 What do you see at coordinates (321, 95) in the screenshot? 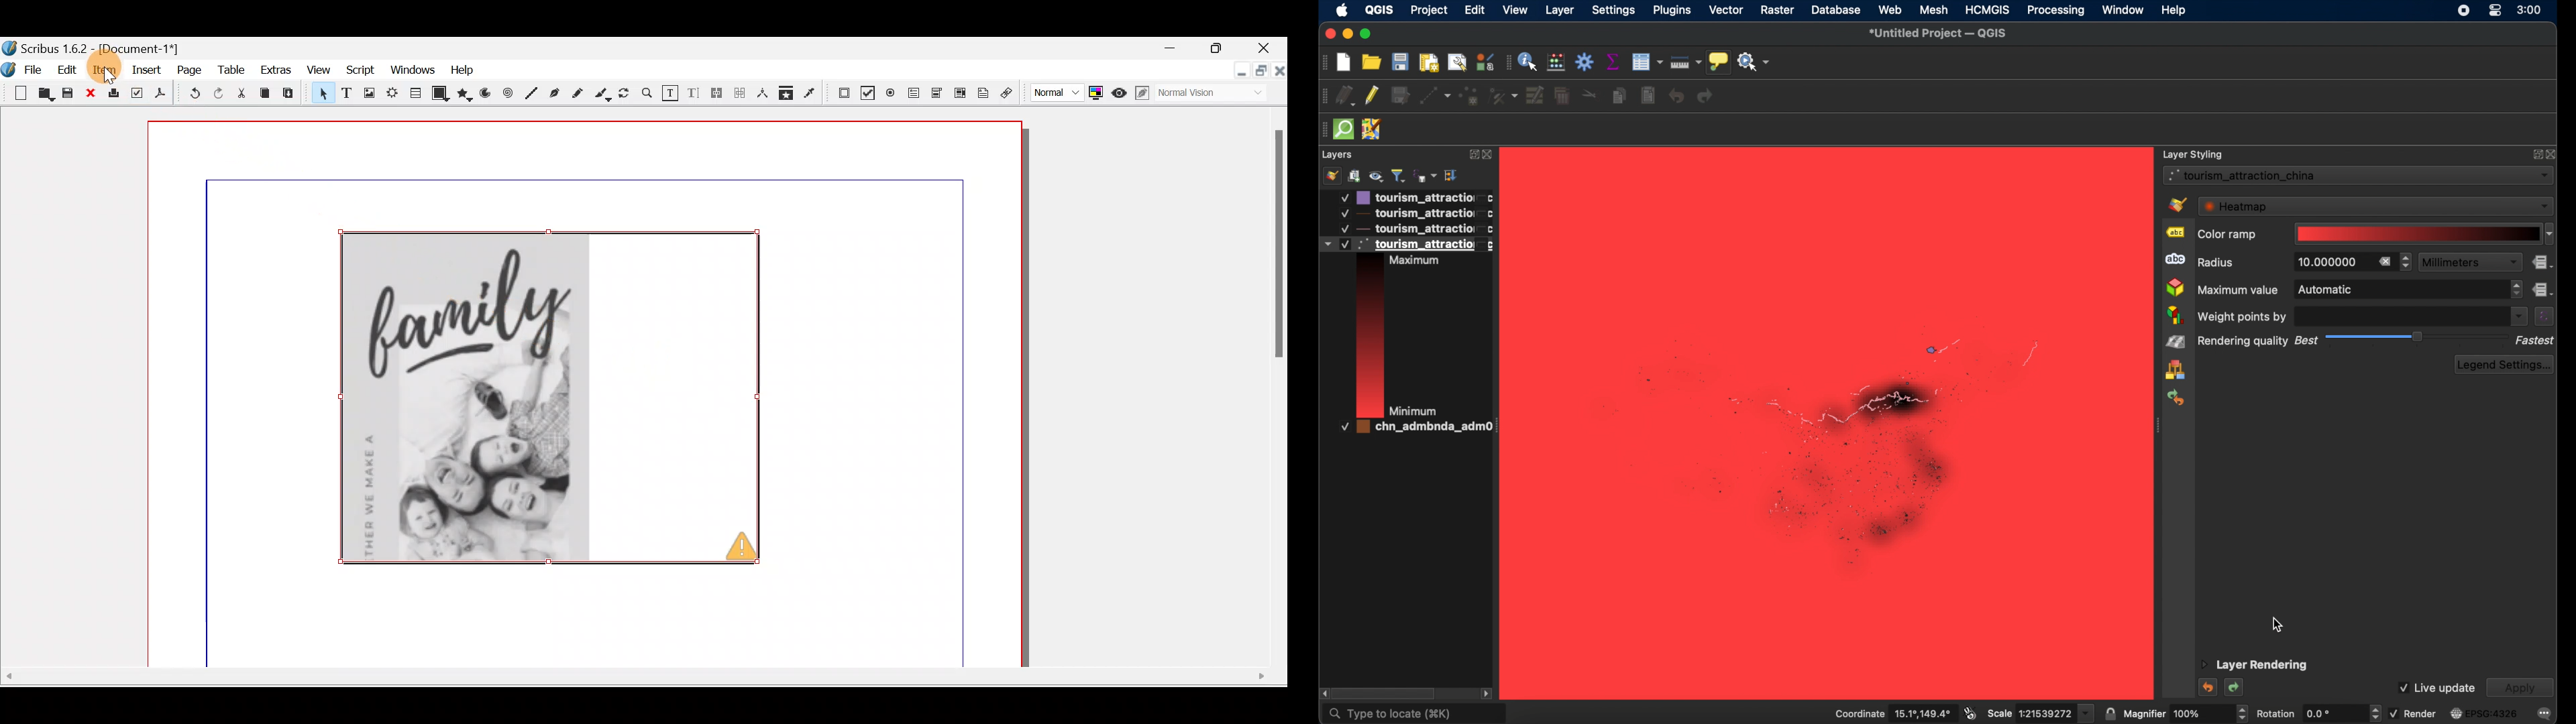
I see `Select item` at bounding box center [321, 95].